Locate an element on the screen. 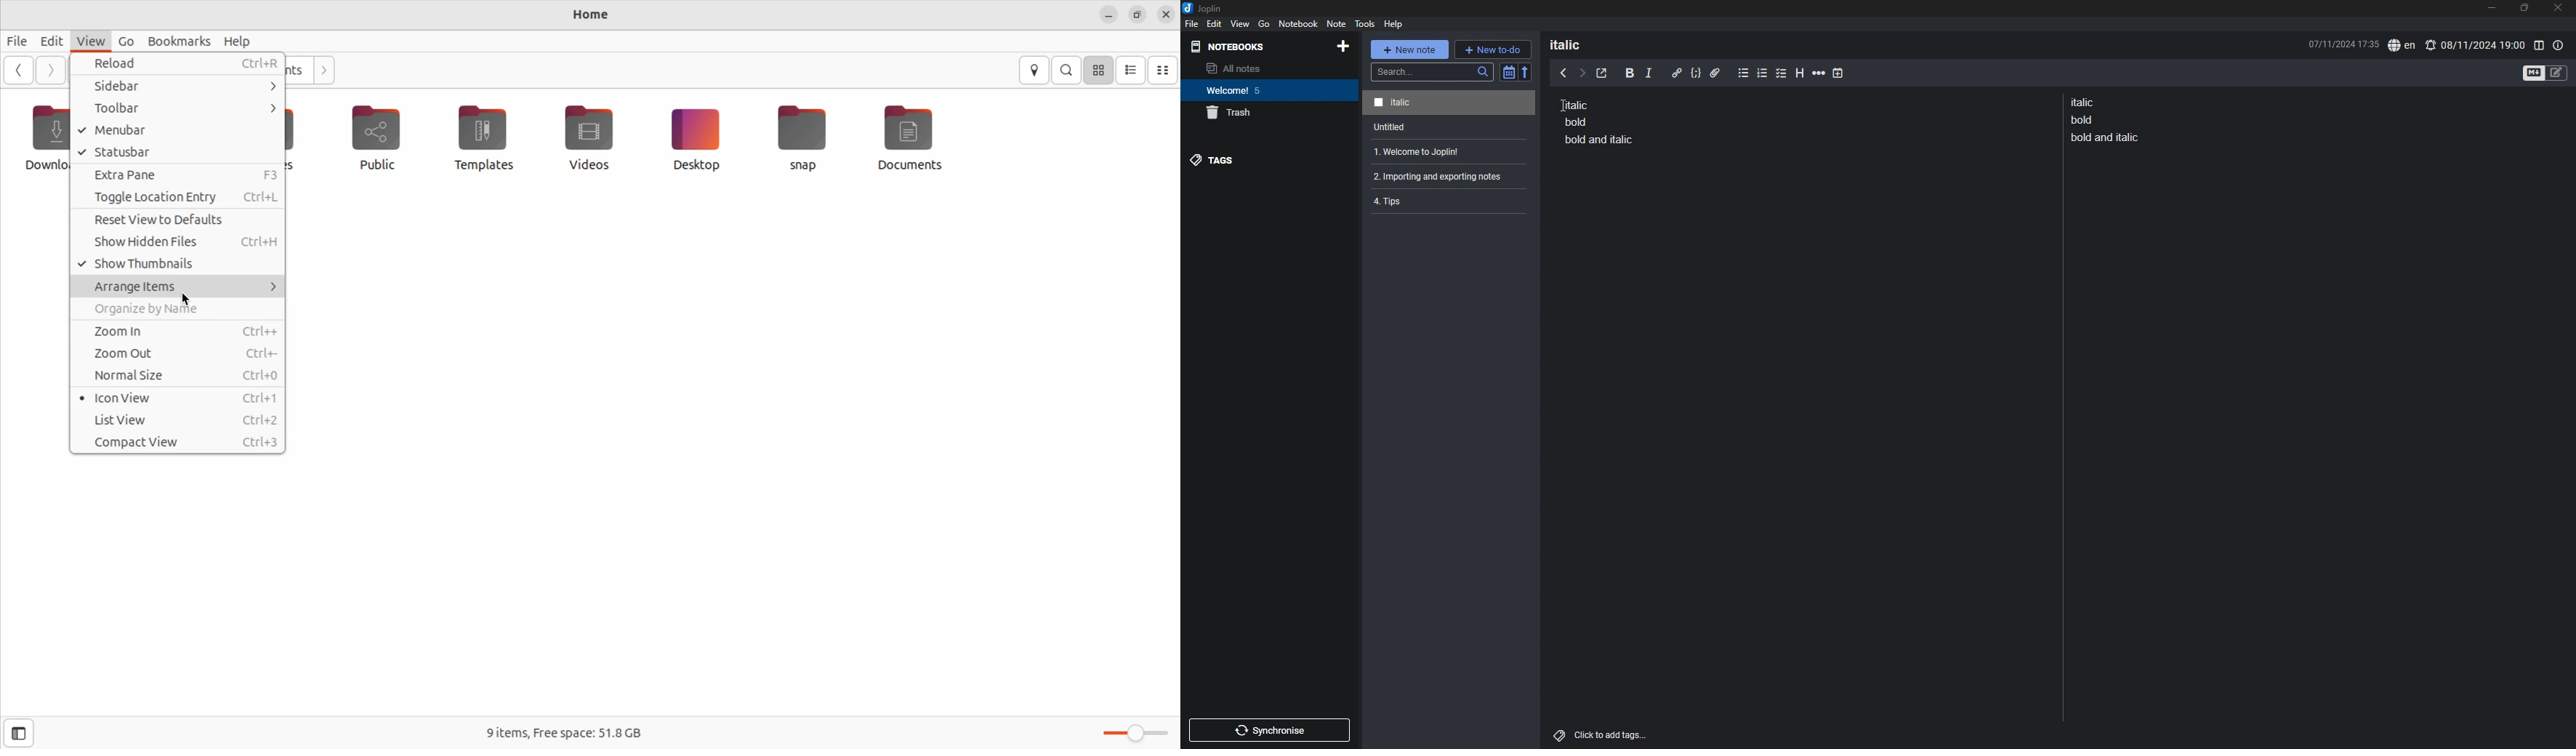 The image size is (2576, 756). bold is located at coordinates (1630, 73).